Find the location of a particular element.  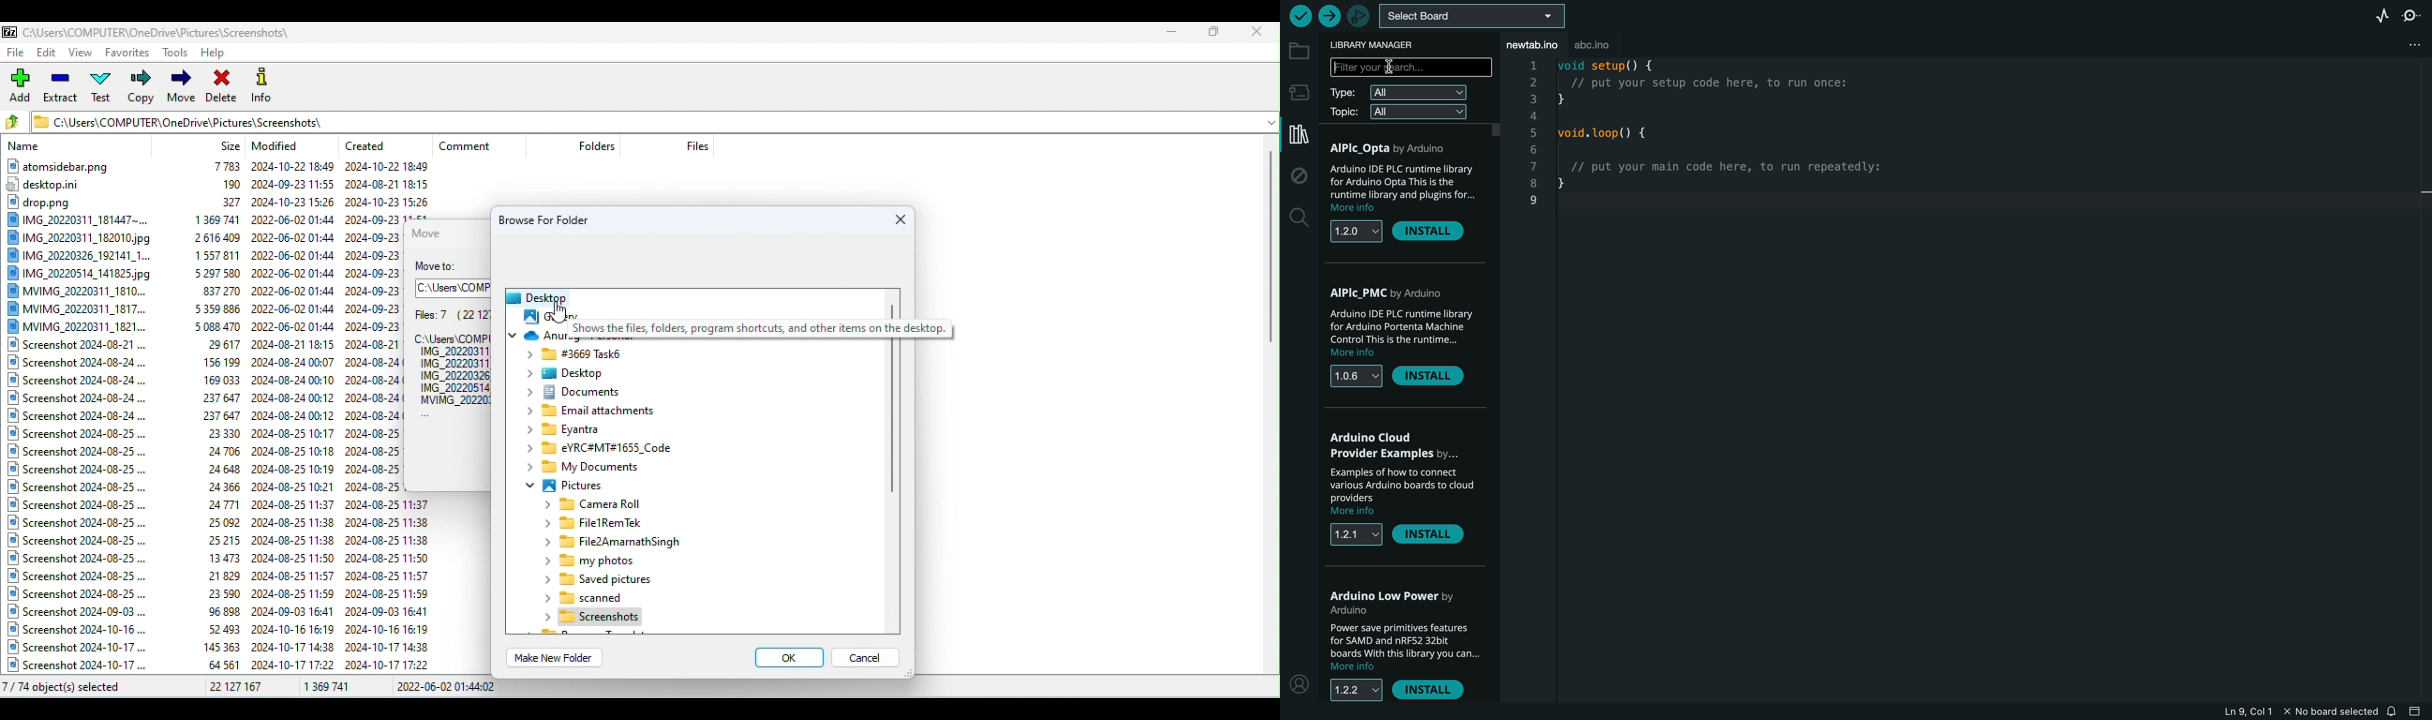

Folder is located at coordinates (574, 355).